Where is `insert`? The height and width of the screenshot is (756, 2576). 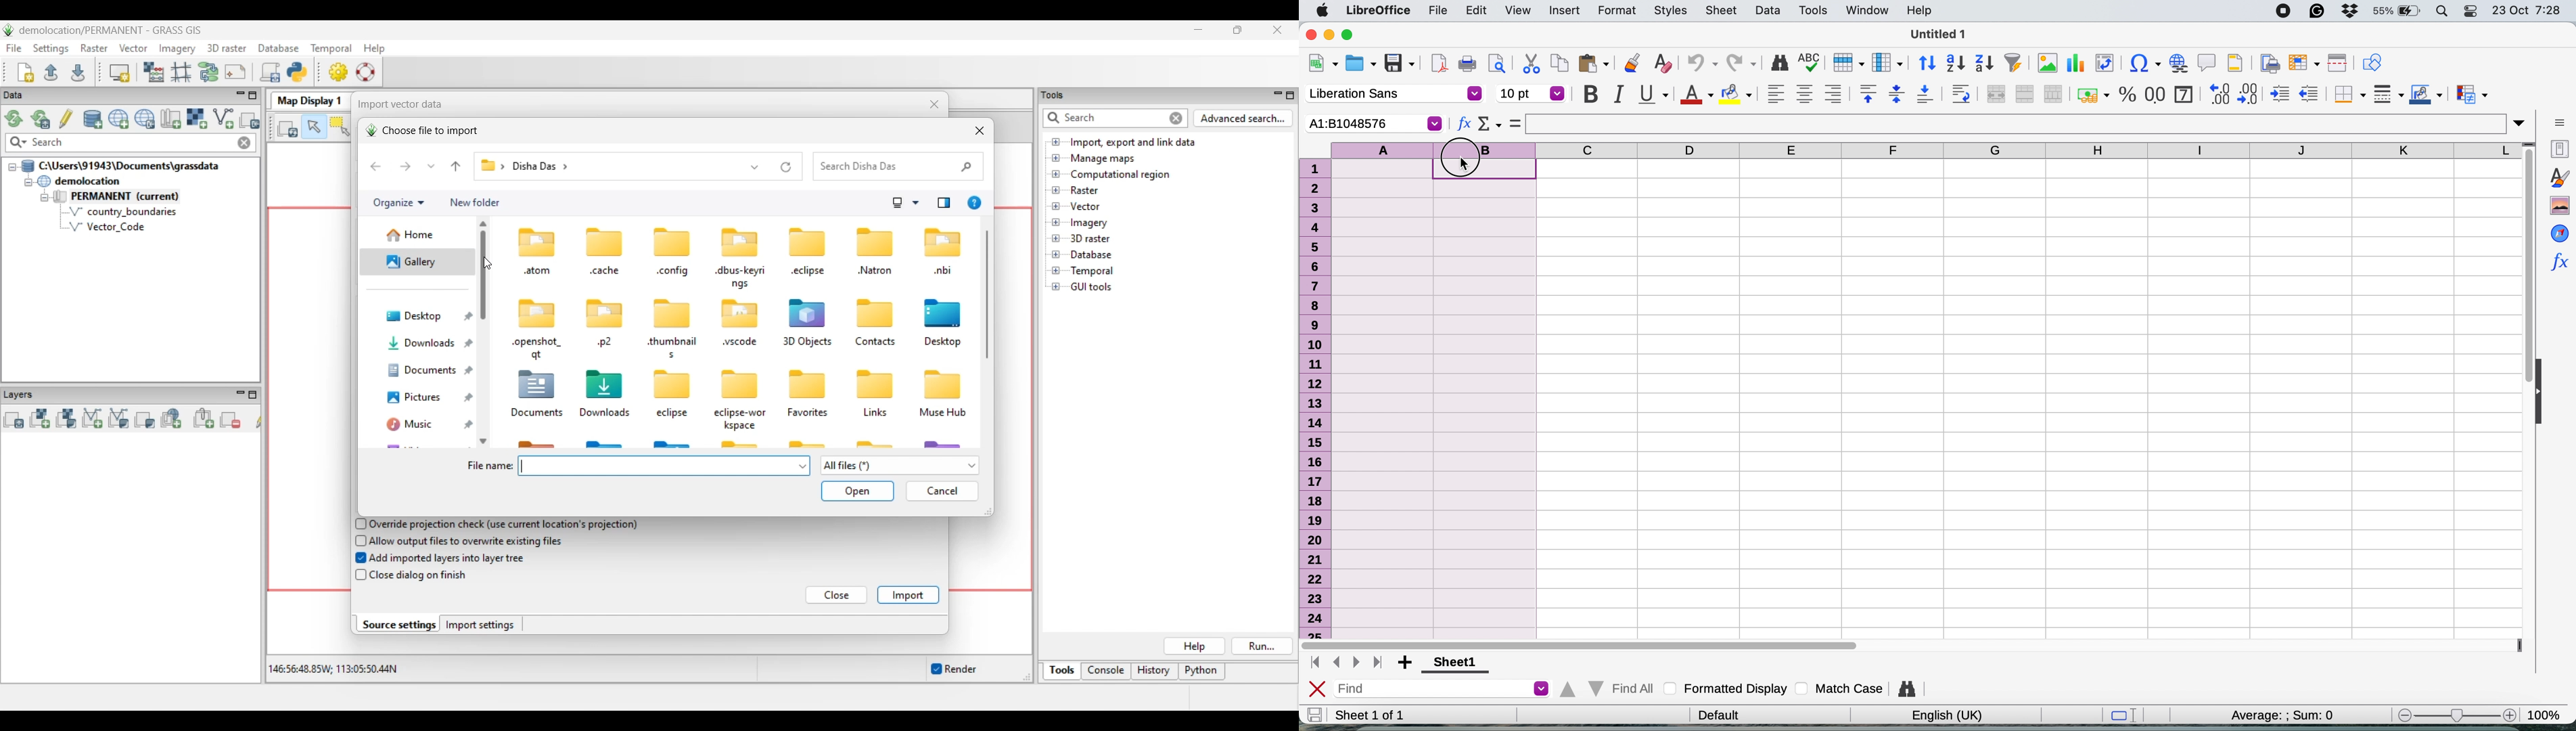 insert is located at coordinates (1562, 11).